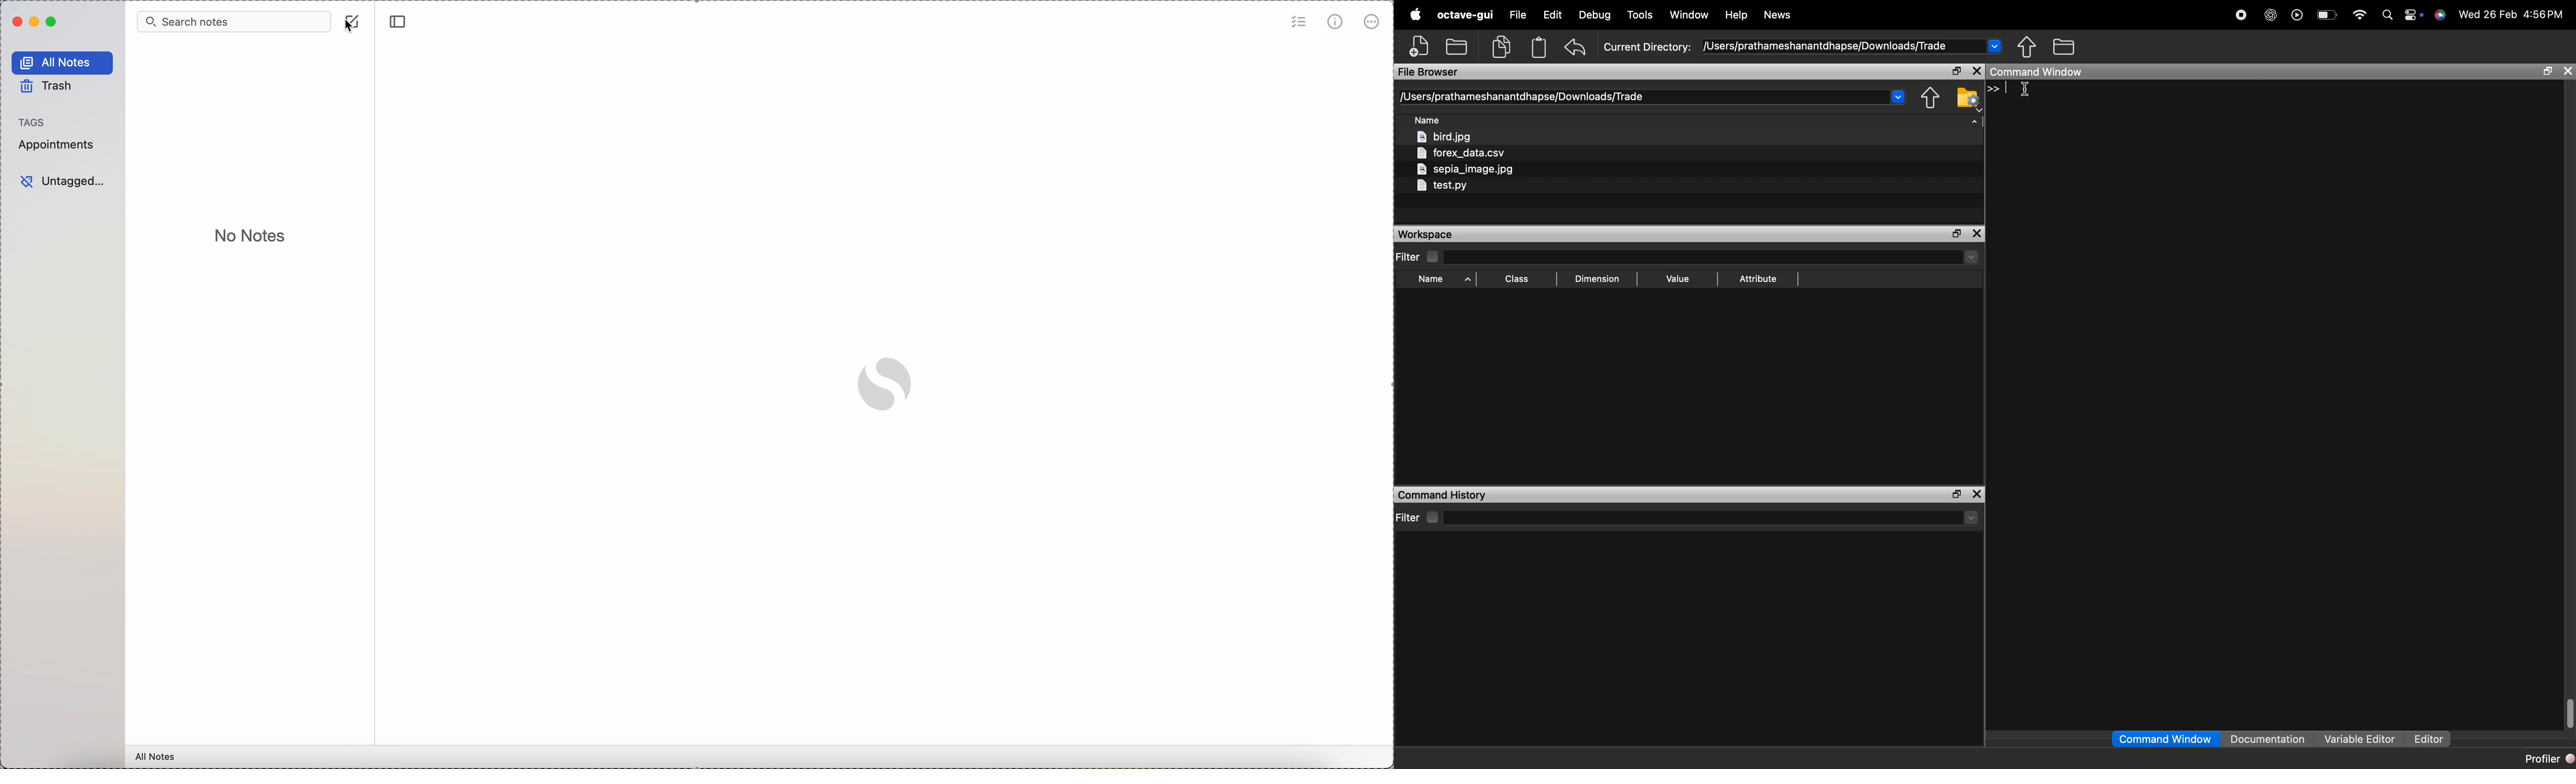 The image size is (2576, 784). What do you see at coordinates (1429, 72) in the screenshot?
I see `File Browser` at bounding box center [1429, 72].